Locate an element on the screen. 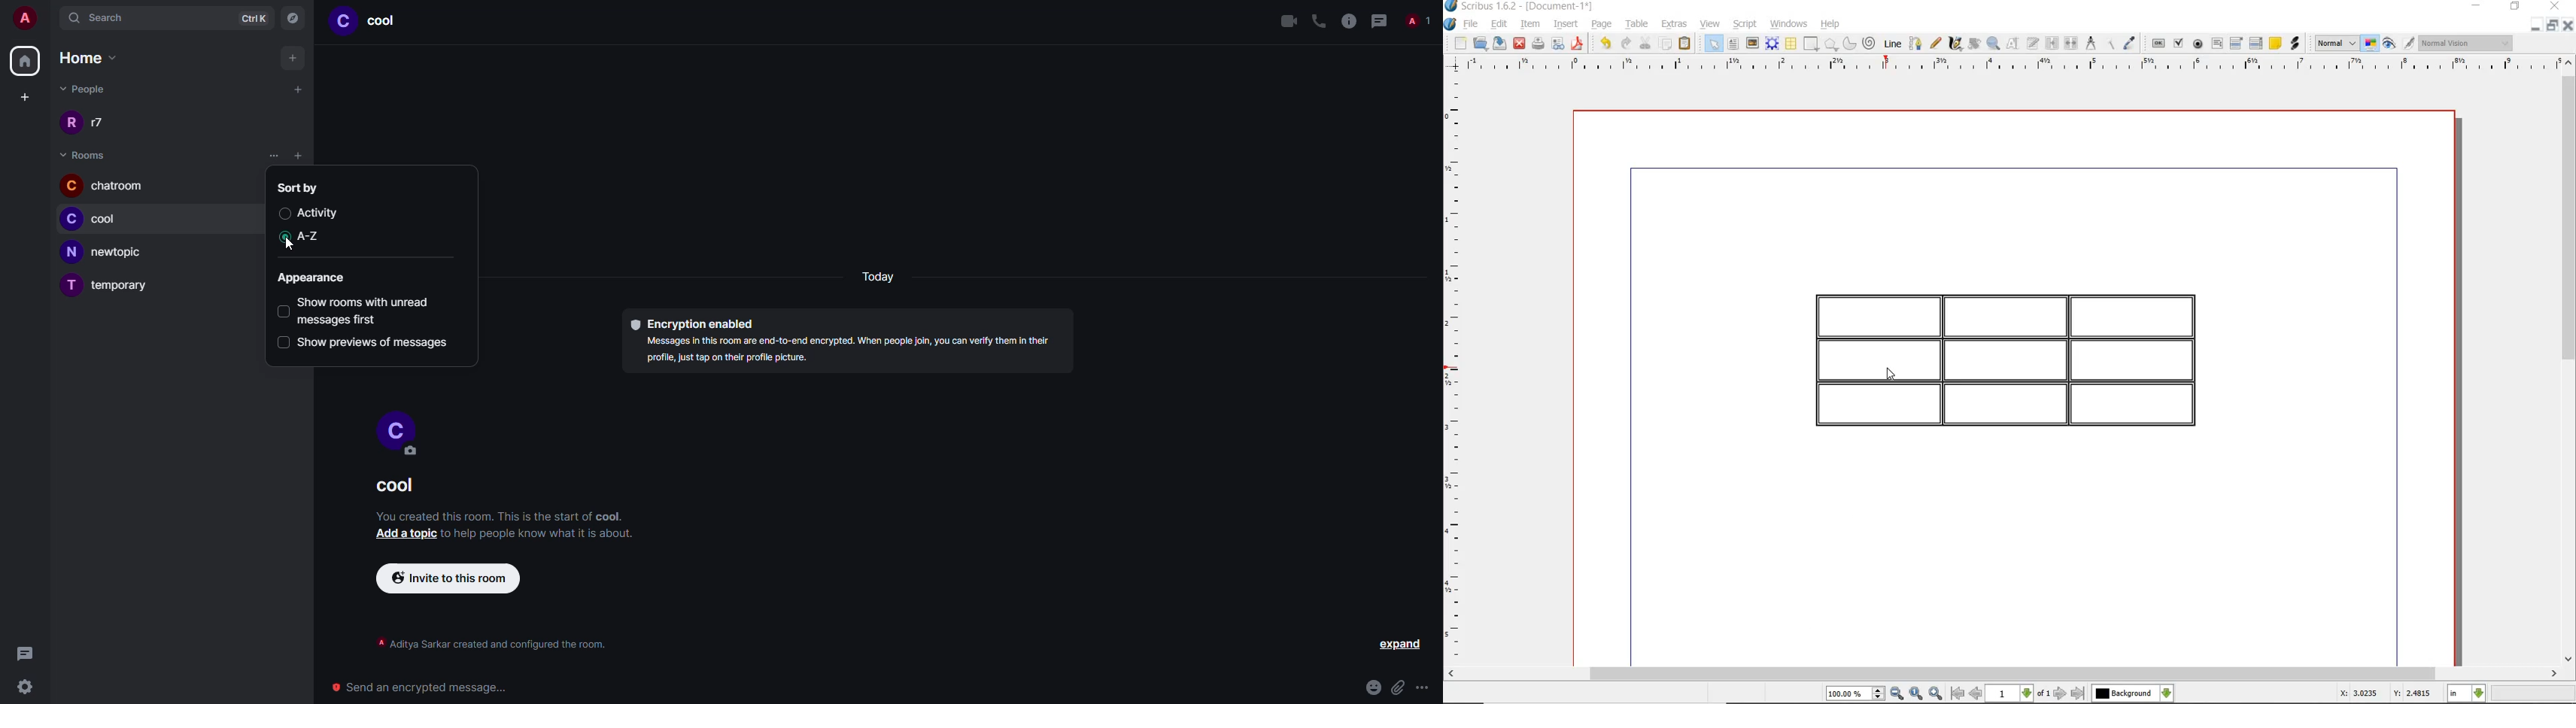 The image size is (2576, 728). people is located at coordinates (104, 123).